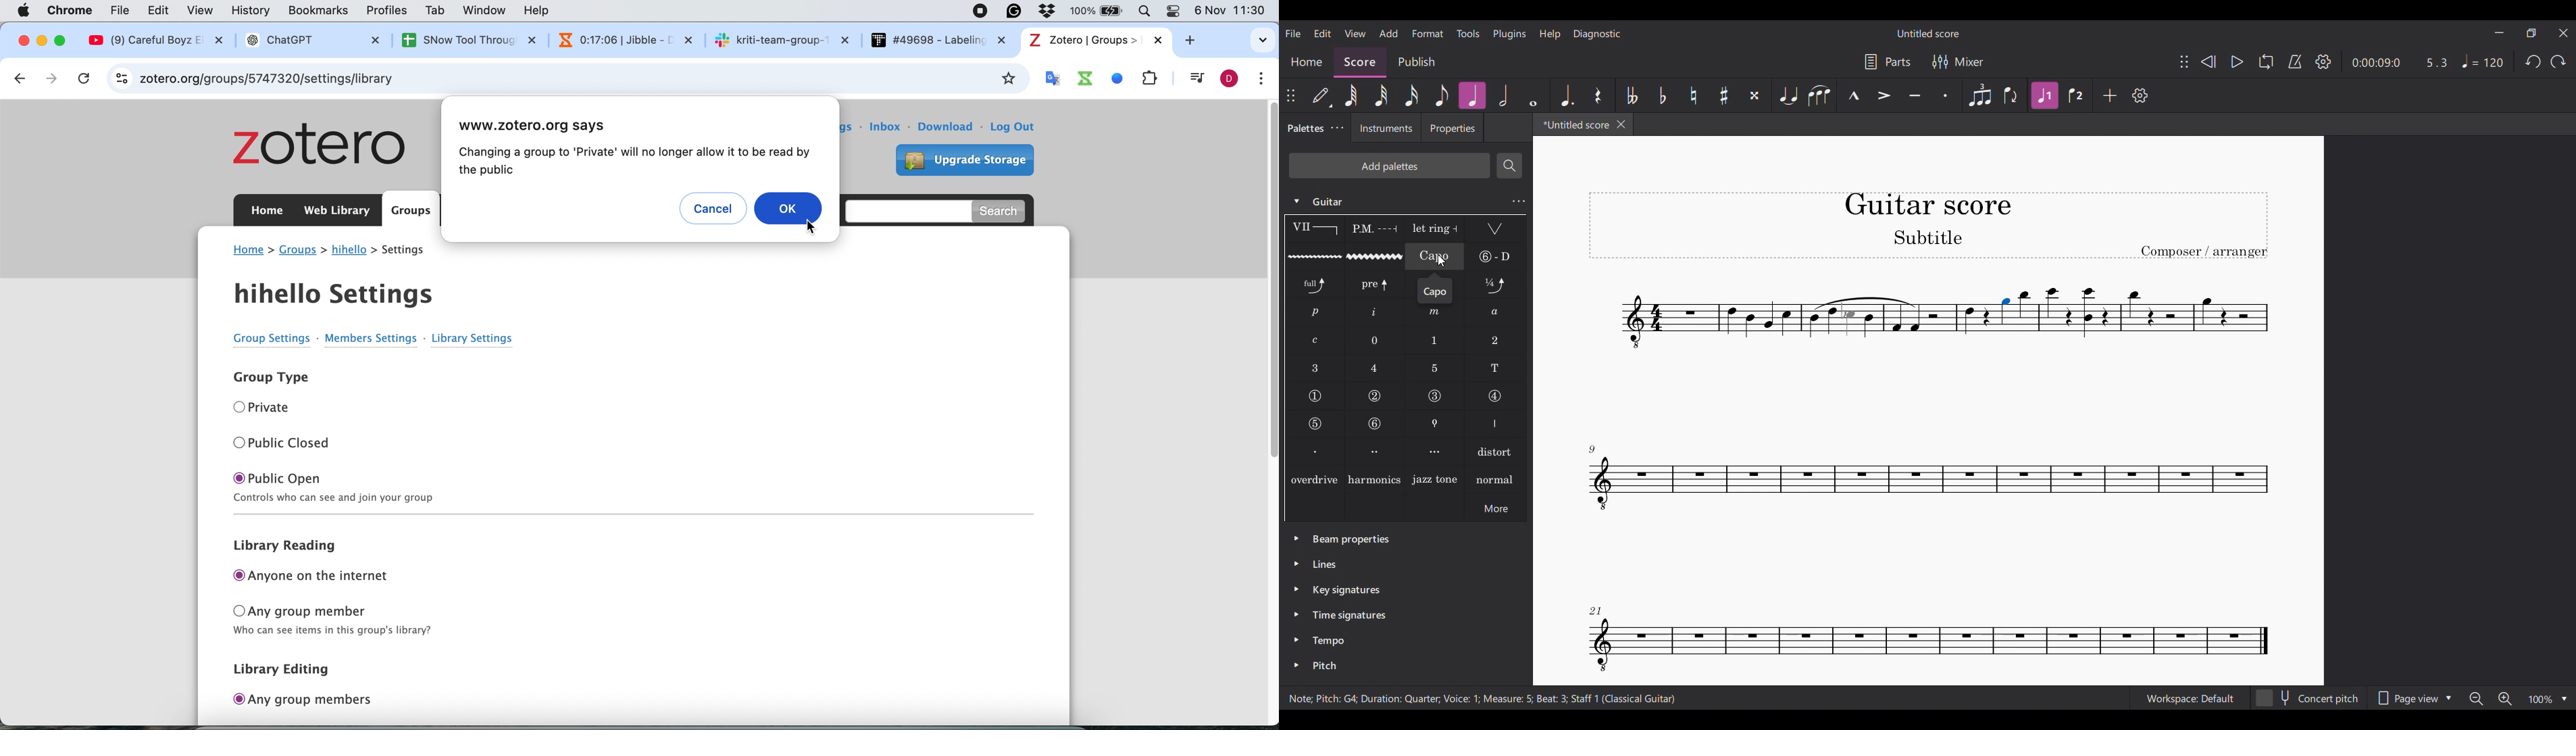 This screenshot has width=2576, height=756. What do you see at coordinates (1496, 508) in the screenshot?
I see `More` at bounding box center [1496, 508].